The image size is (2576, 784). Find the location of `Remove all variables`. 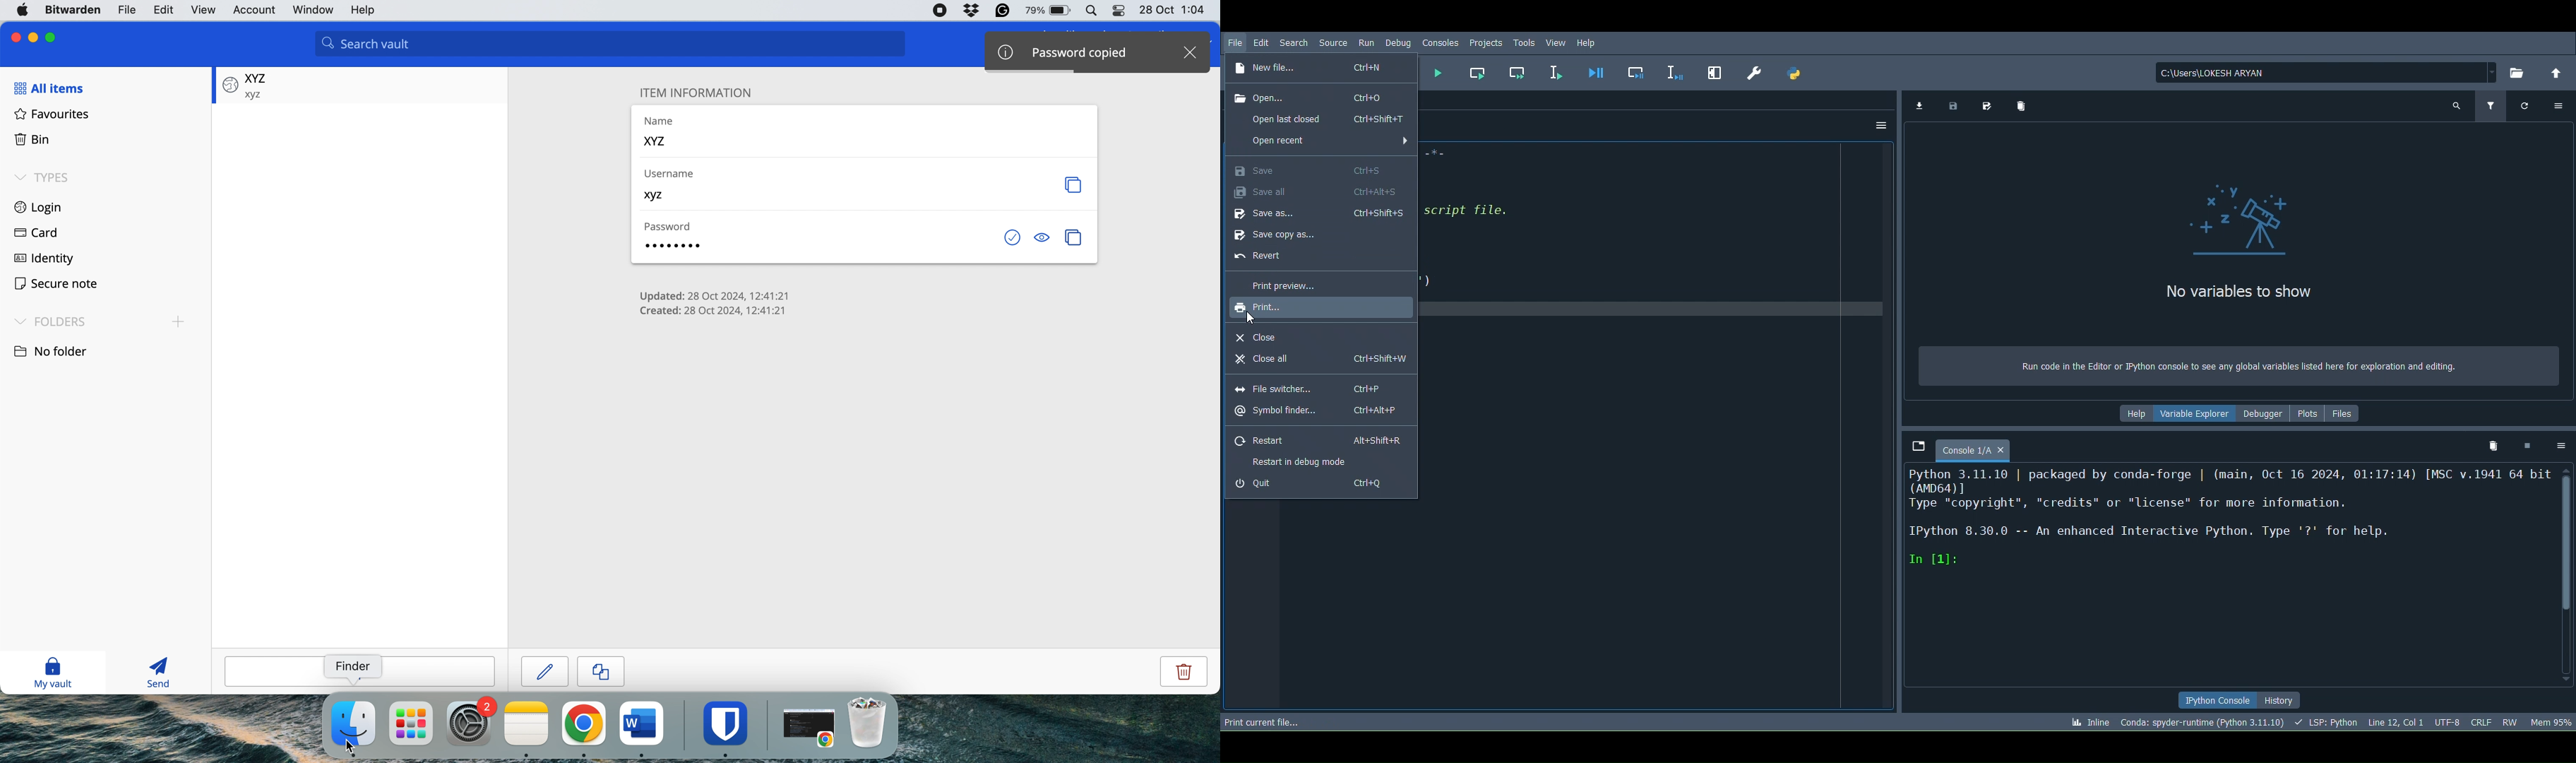

Remove all variables is located at coordinates (2026, 107).